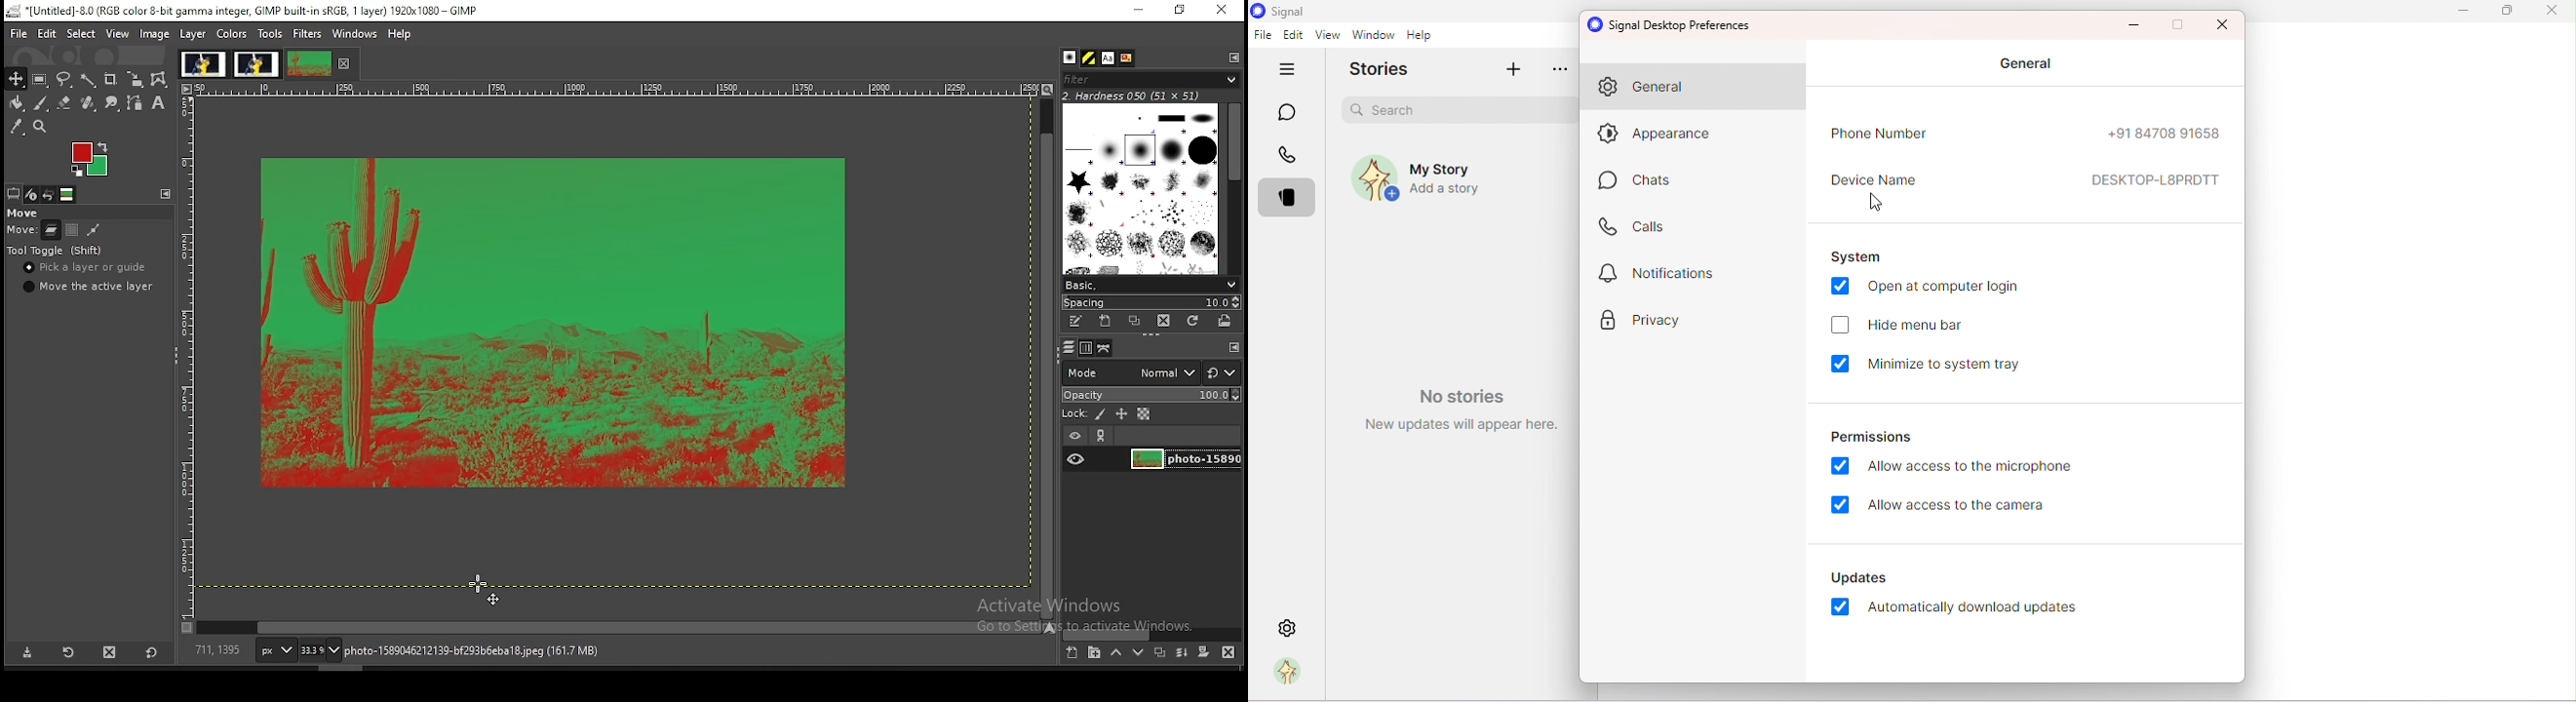 The height and width of the screenshot is (728, 2576). Describe the element at coordinates (1181, 10) in the screenshot. I see `restore` at that location.